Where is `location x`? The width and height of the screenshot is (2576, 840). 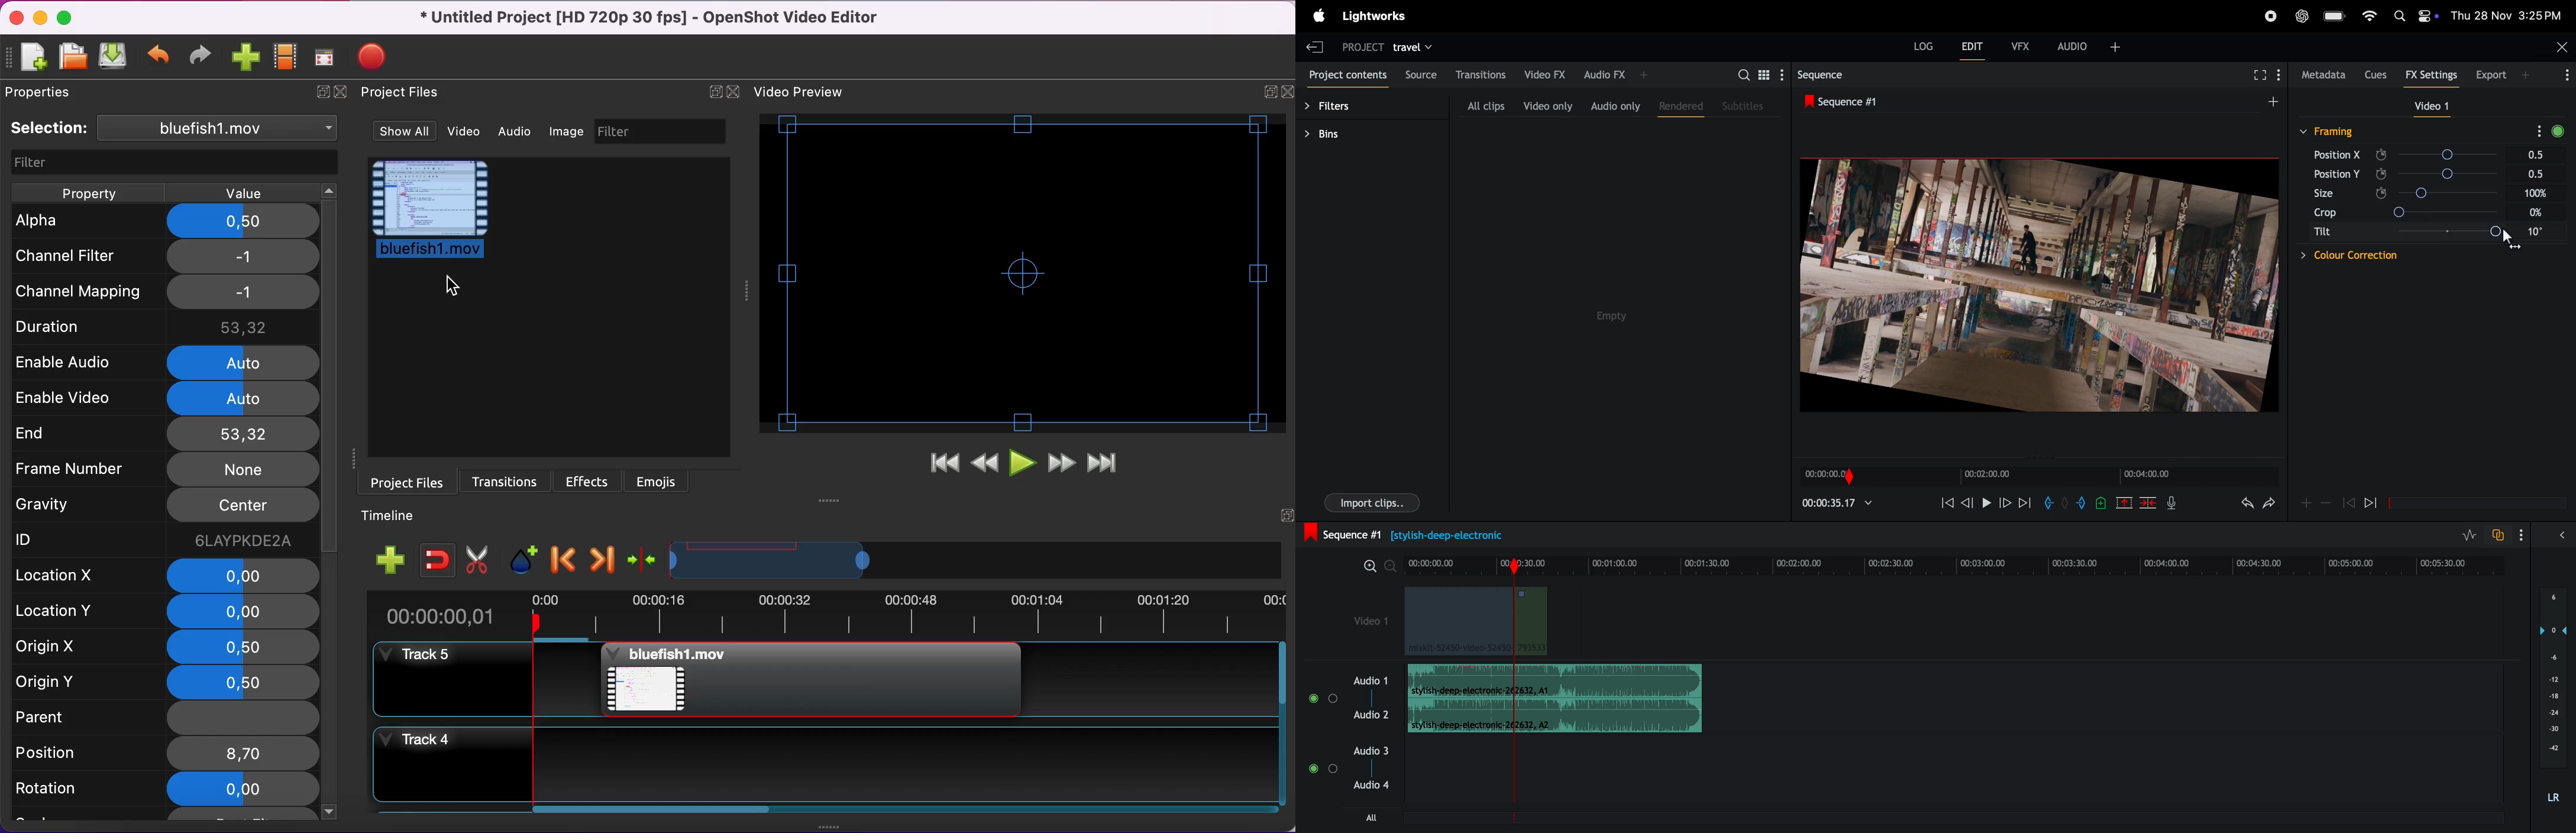
location x is located at coordinates (68, 577).